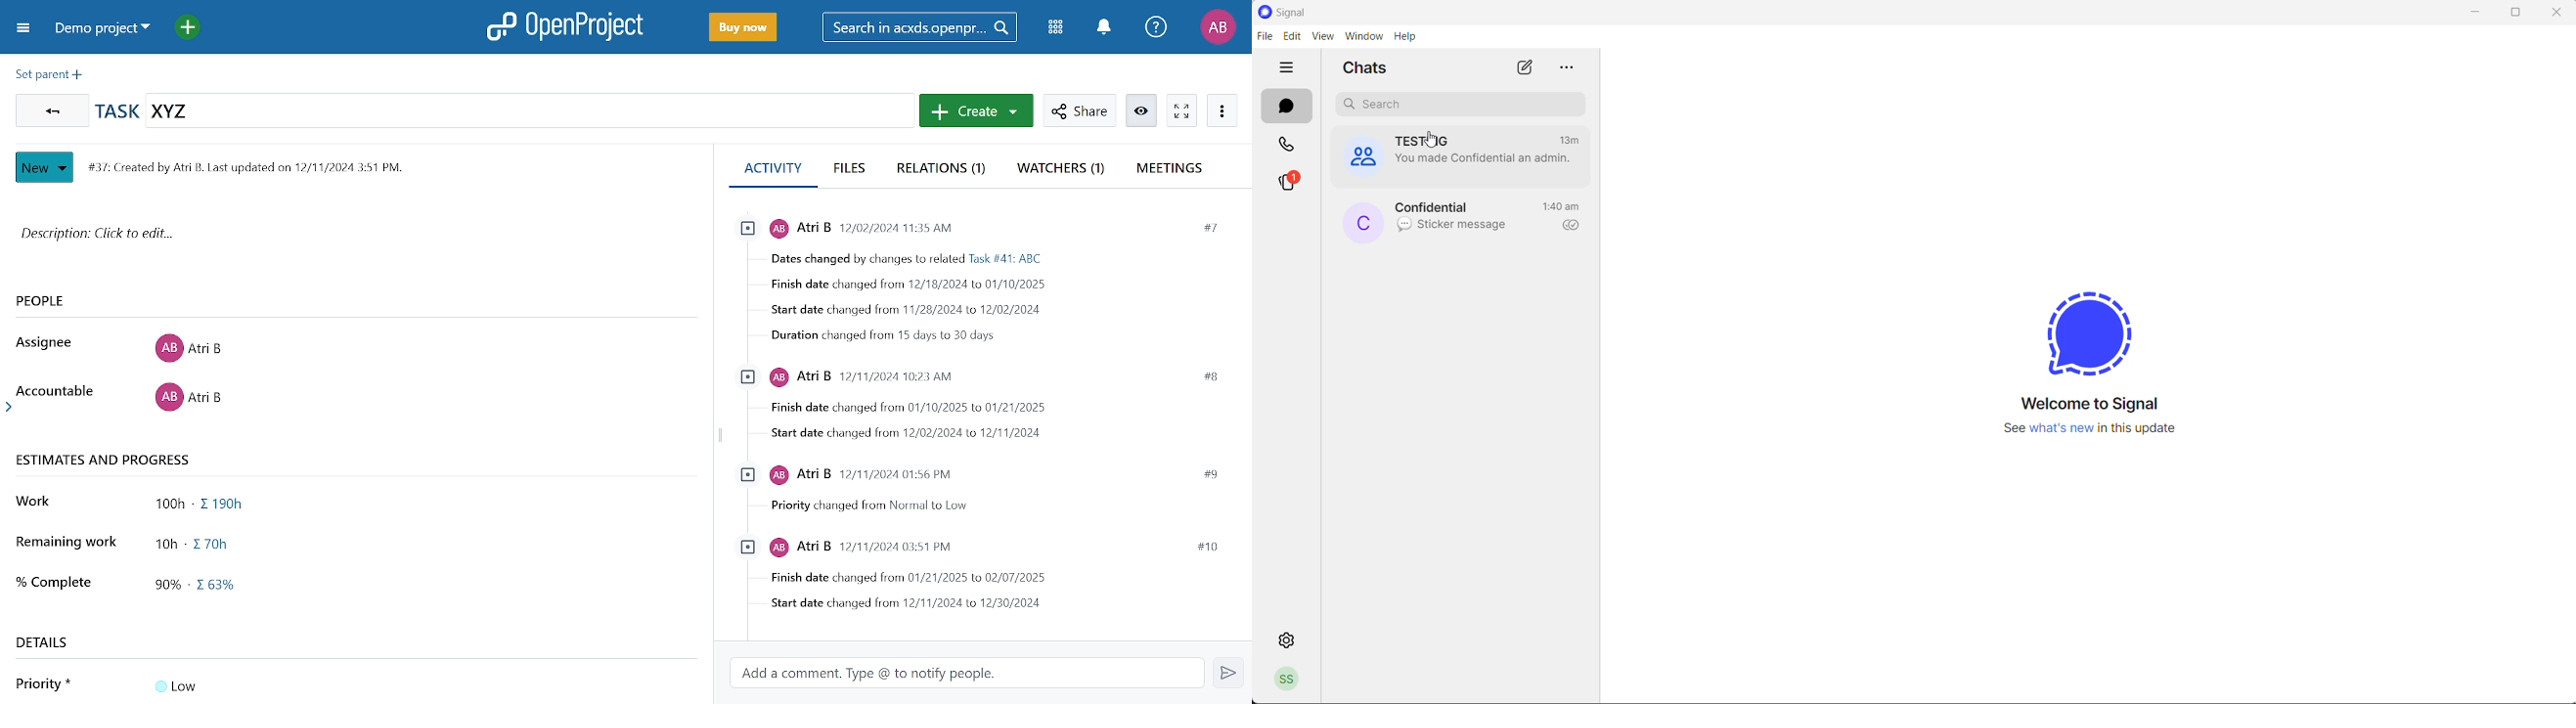 This screenshot has height=728, width=2576. Describe the element at coordinates (61, 392) in the screenshot. I see `Accountable` at that location.